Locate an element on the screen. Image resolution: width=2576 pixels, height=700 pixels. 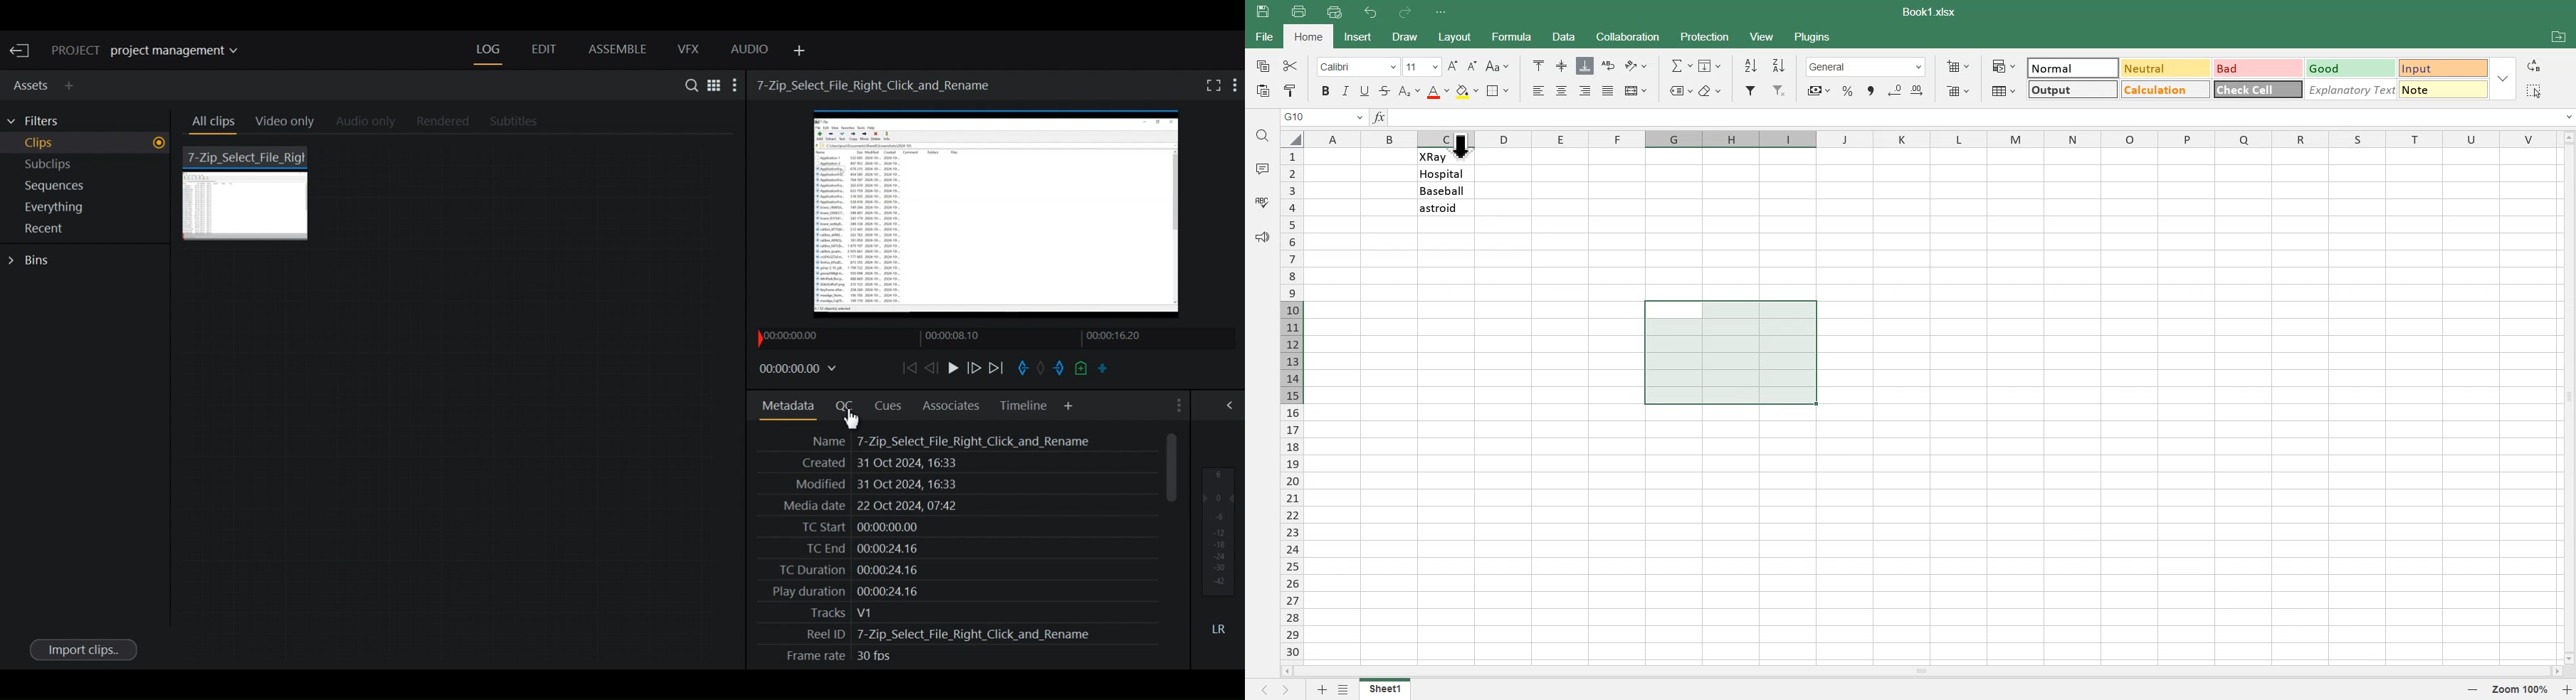
Vertical Scroll bar is located at coordinates (1173, 469).